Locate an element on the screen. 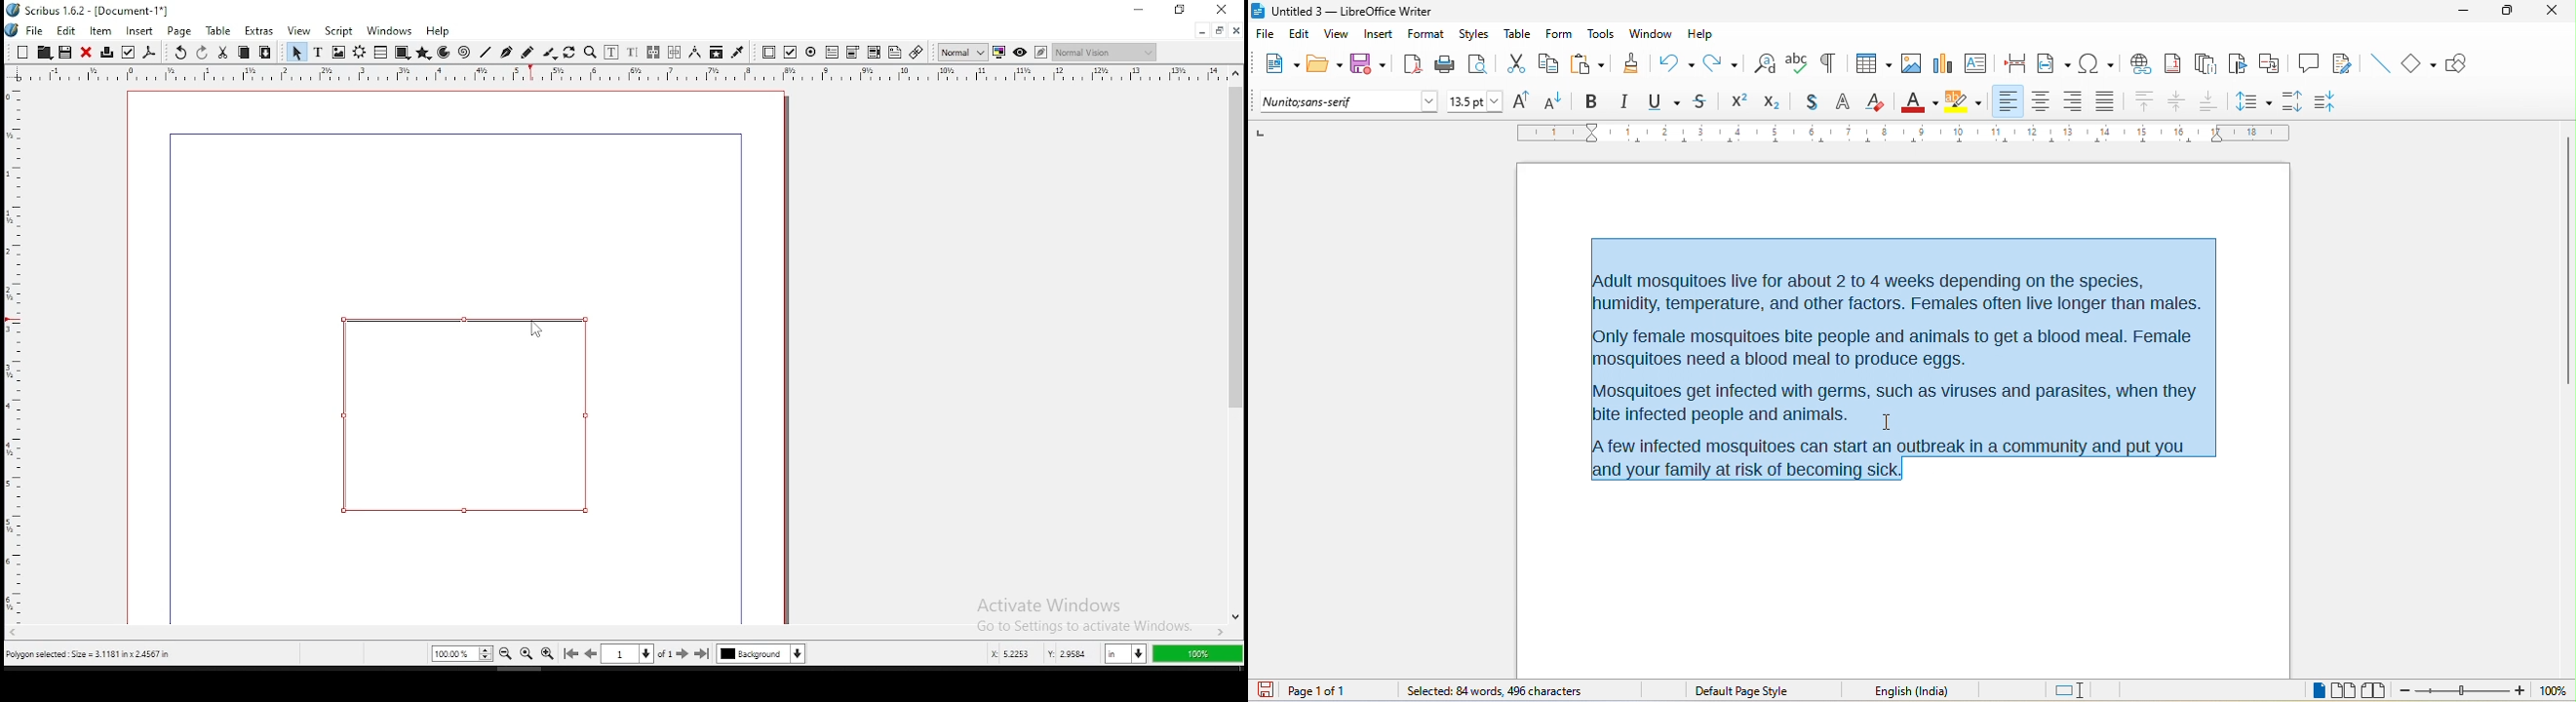 Image resolution: width=2576 pixels, height=728 pixels. file is located at coordinates (1268, 35).